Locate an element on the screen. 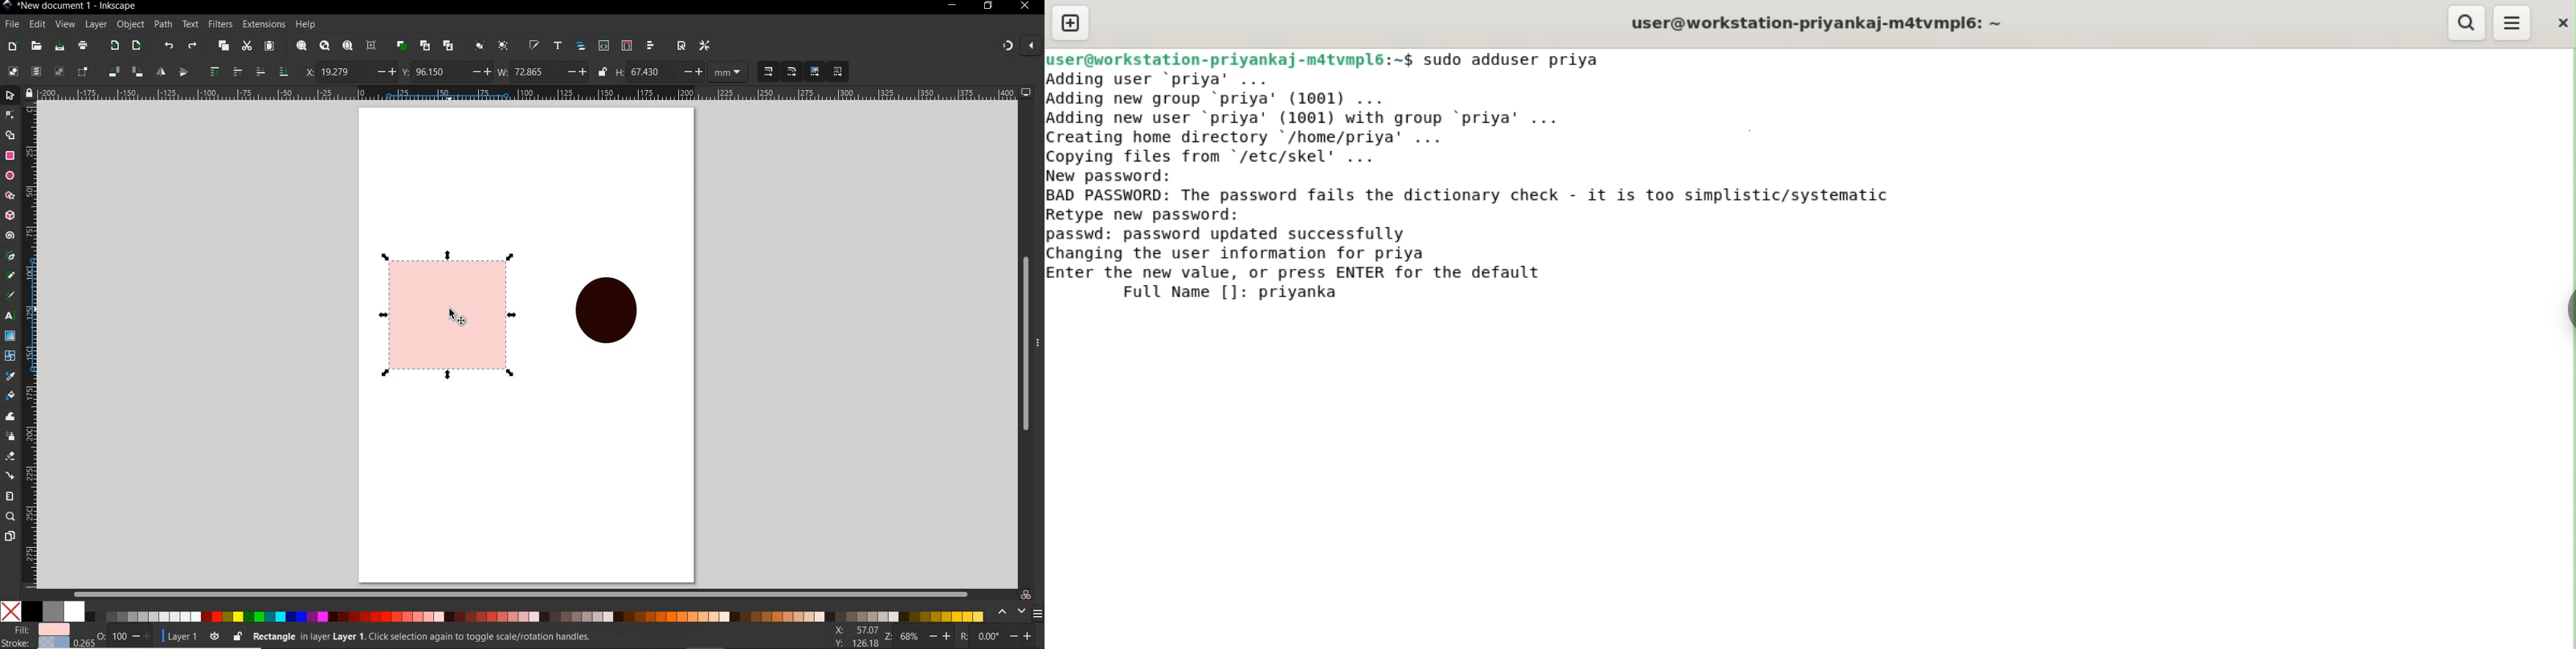 Image resolution: width=2576 pixels, height=672 pixels. raise is located at coordinates (236, 70).